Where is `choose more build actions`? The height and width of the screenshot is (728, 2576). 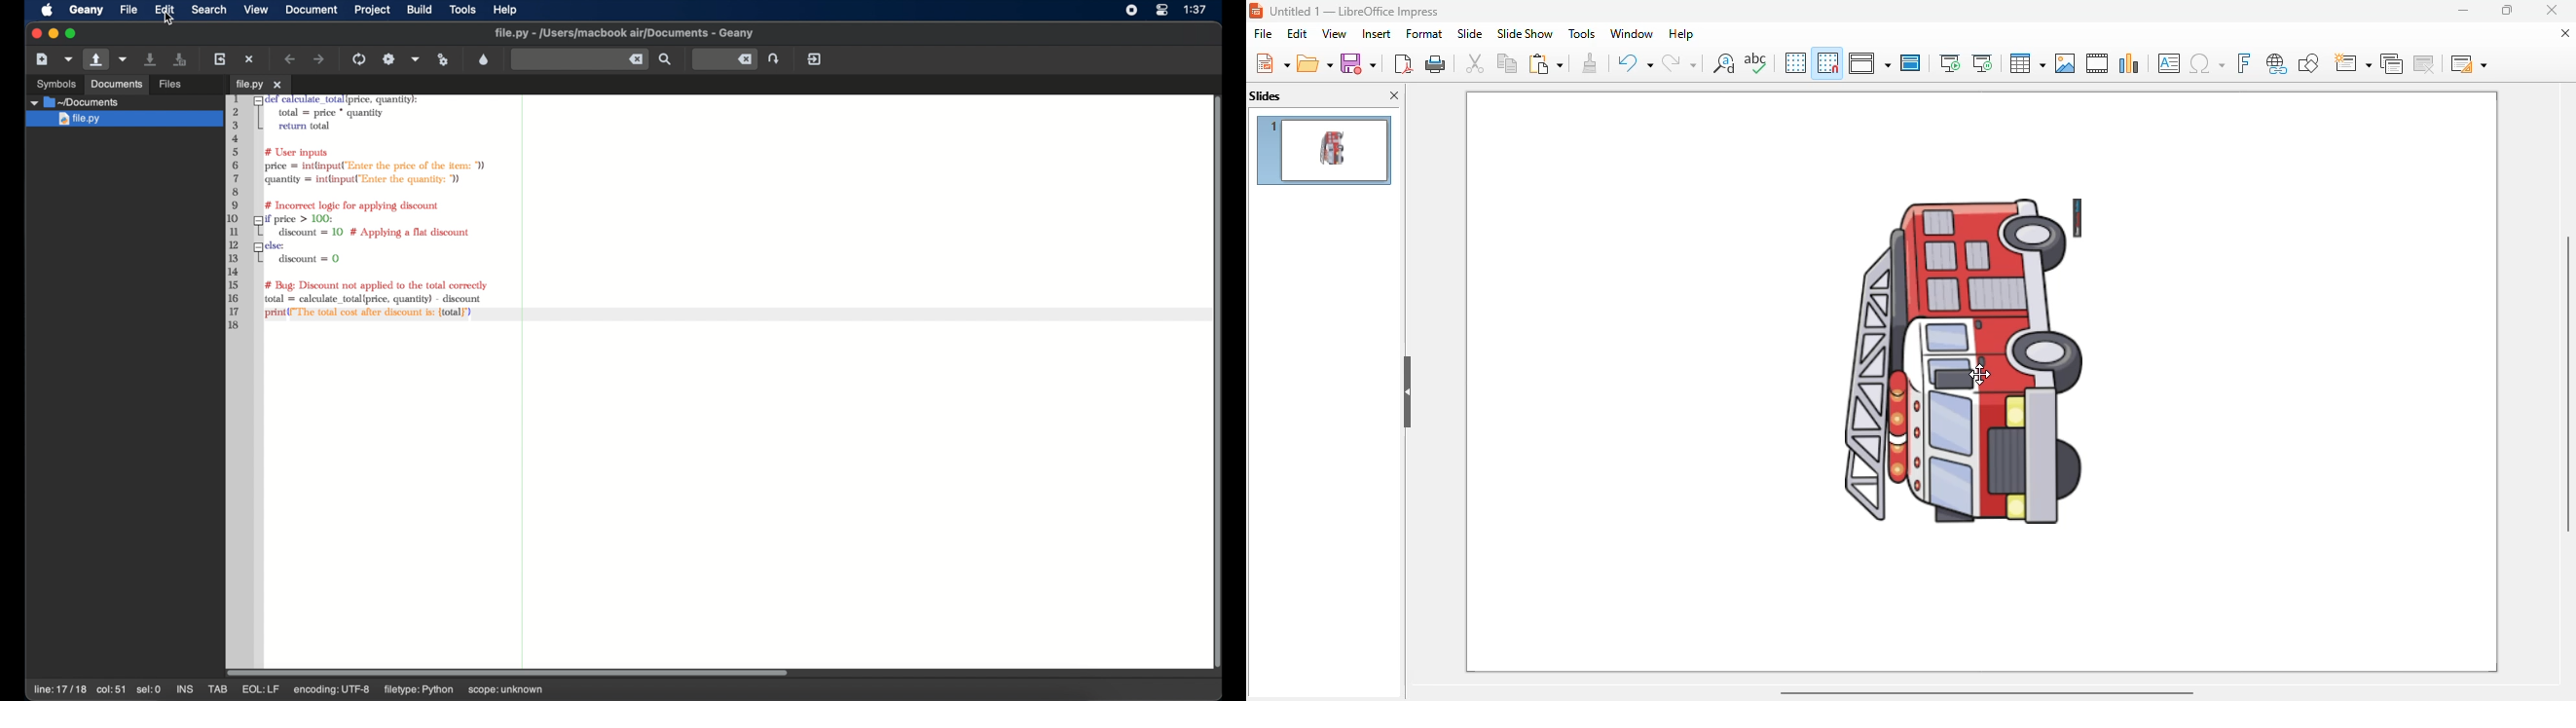
choose more build actions is located at coordinates (415, 59).